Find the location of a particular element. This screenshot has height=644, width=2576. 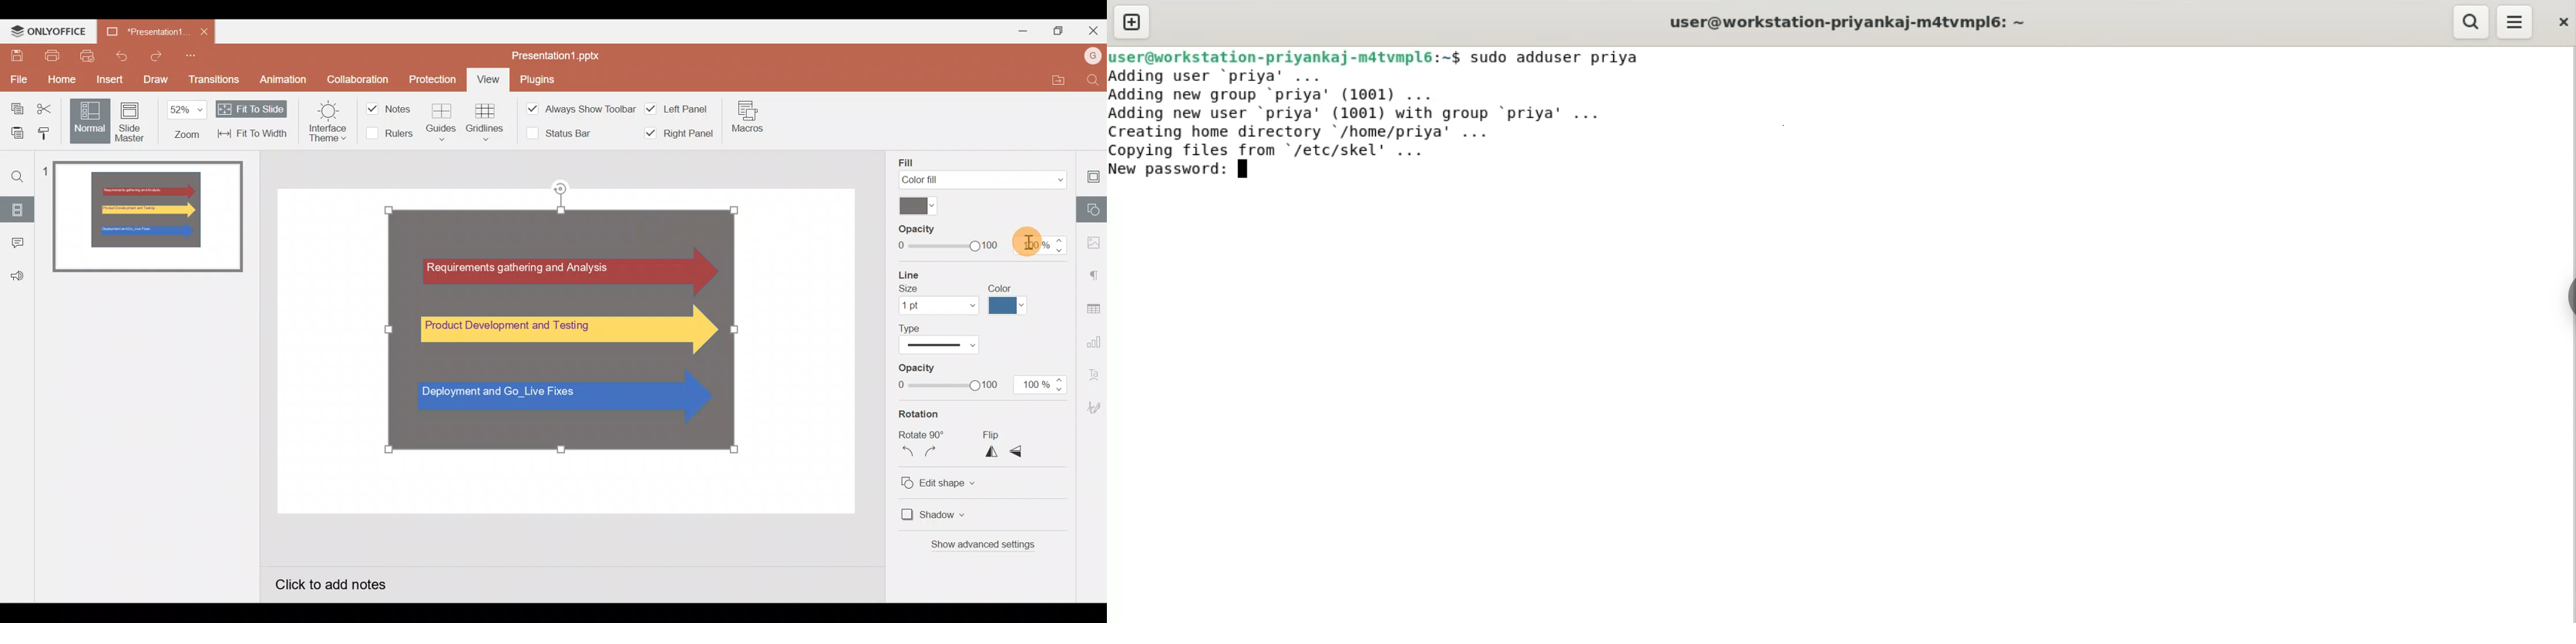

Rotation is located at coordinates (935, 415).